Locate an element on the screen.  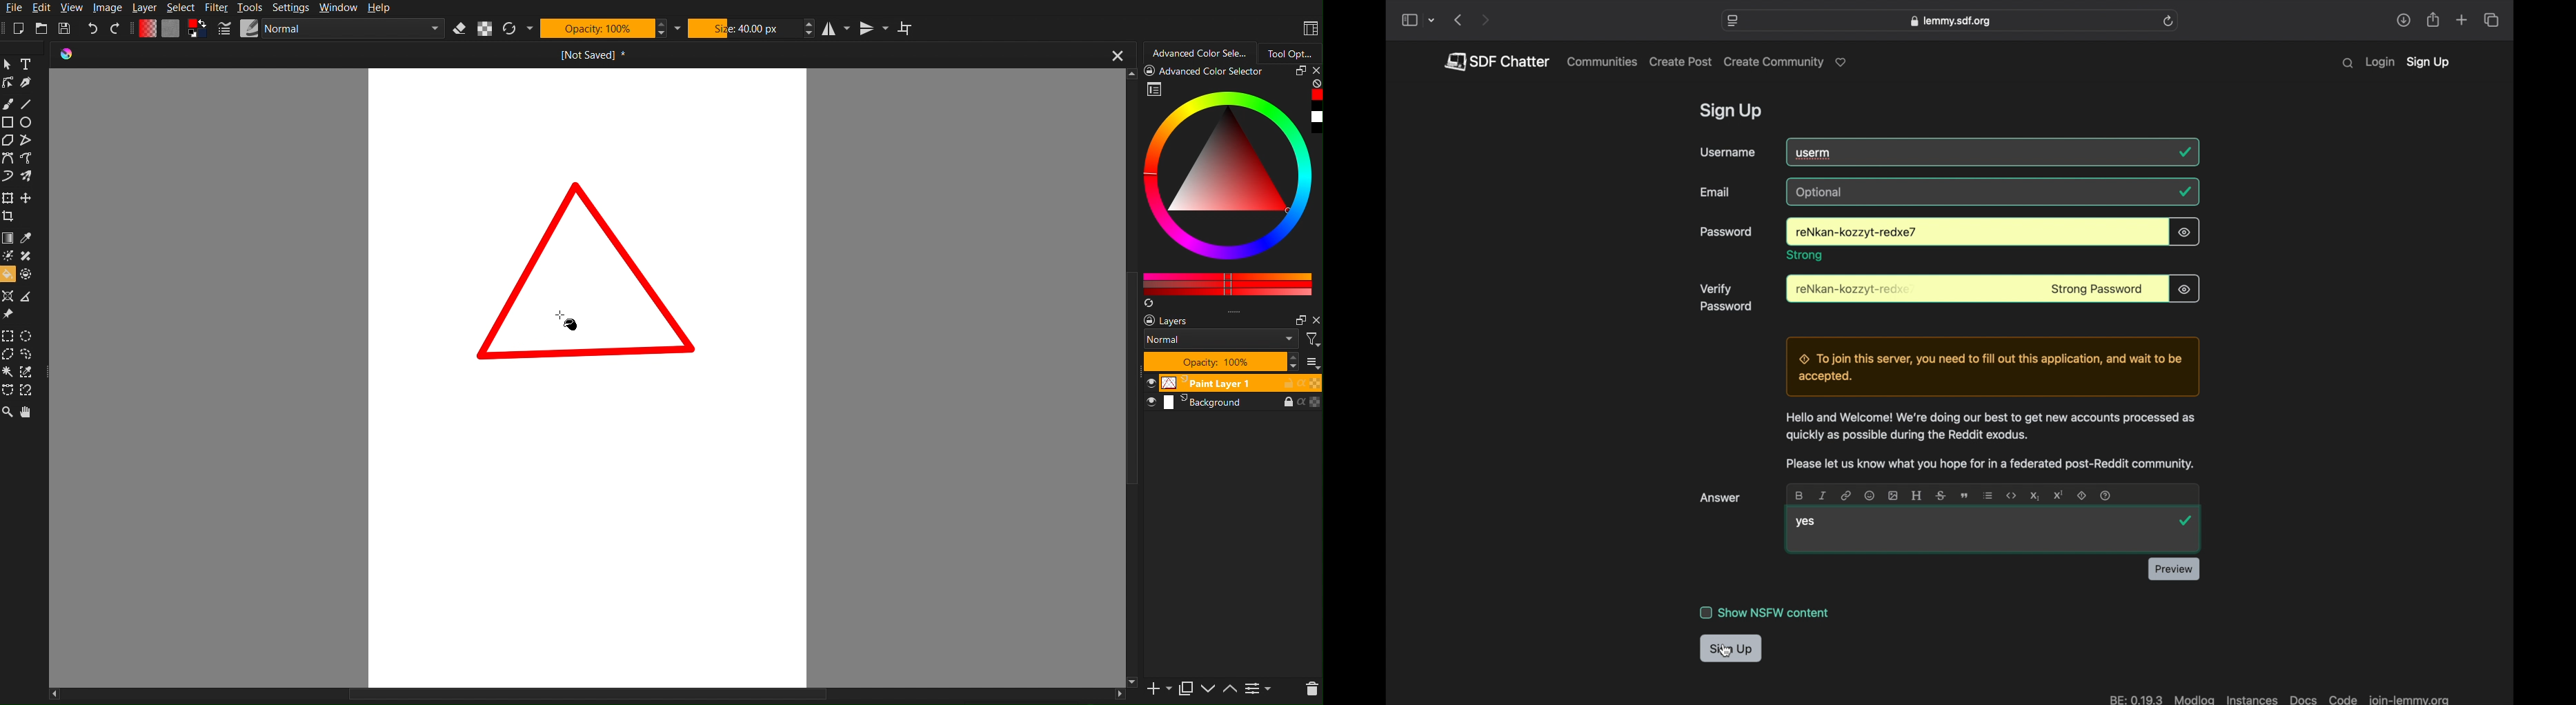
emoji is located at coordinates (1869, 495).